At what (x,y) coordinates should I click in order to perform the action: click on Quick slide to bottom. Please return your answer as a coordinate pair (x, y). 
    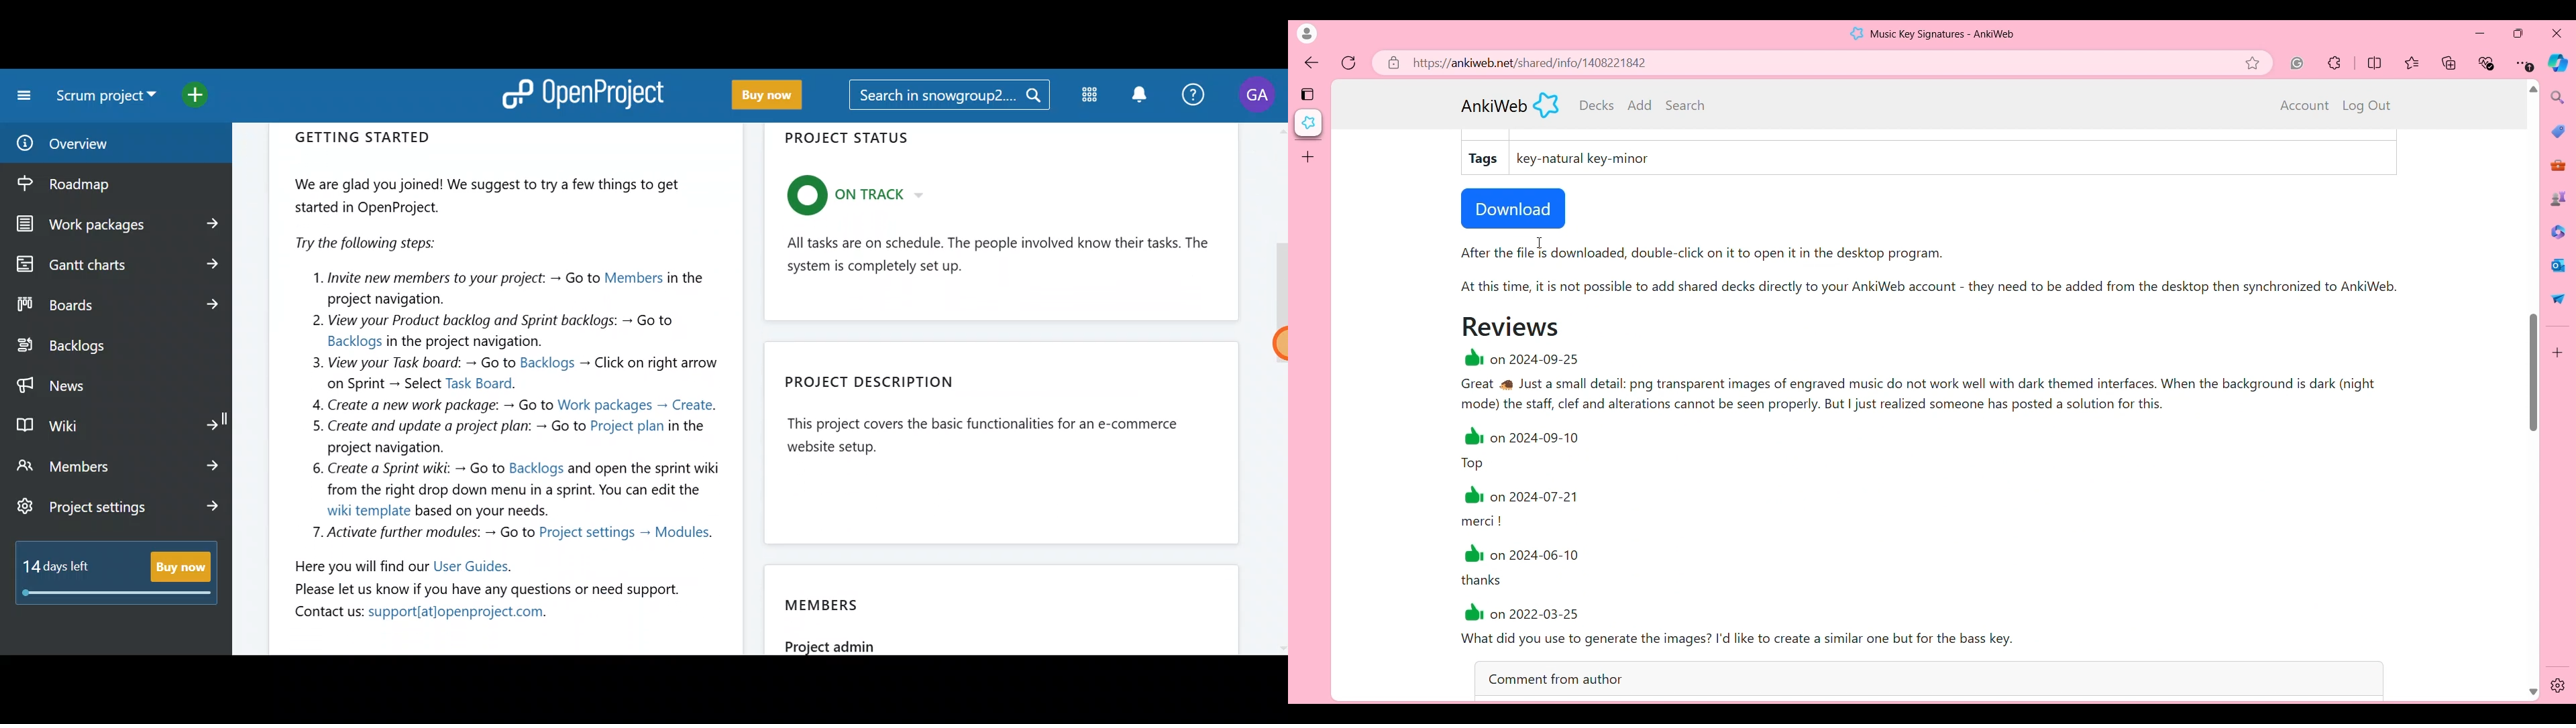
    Looking at the image, I should click on (2533, 692).